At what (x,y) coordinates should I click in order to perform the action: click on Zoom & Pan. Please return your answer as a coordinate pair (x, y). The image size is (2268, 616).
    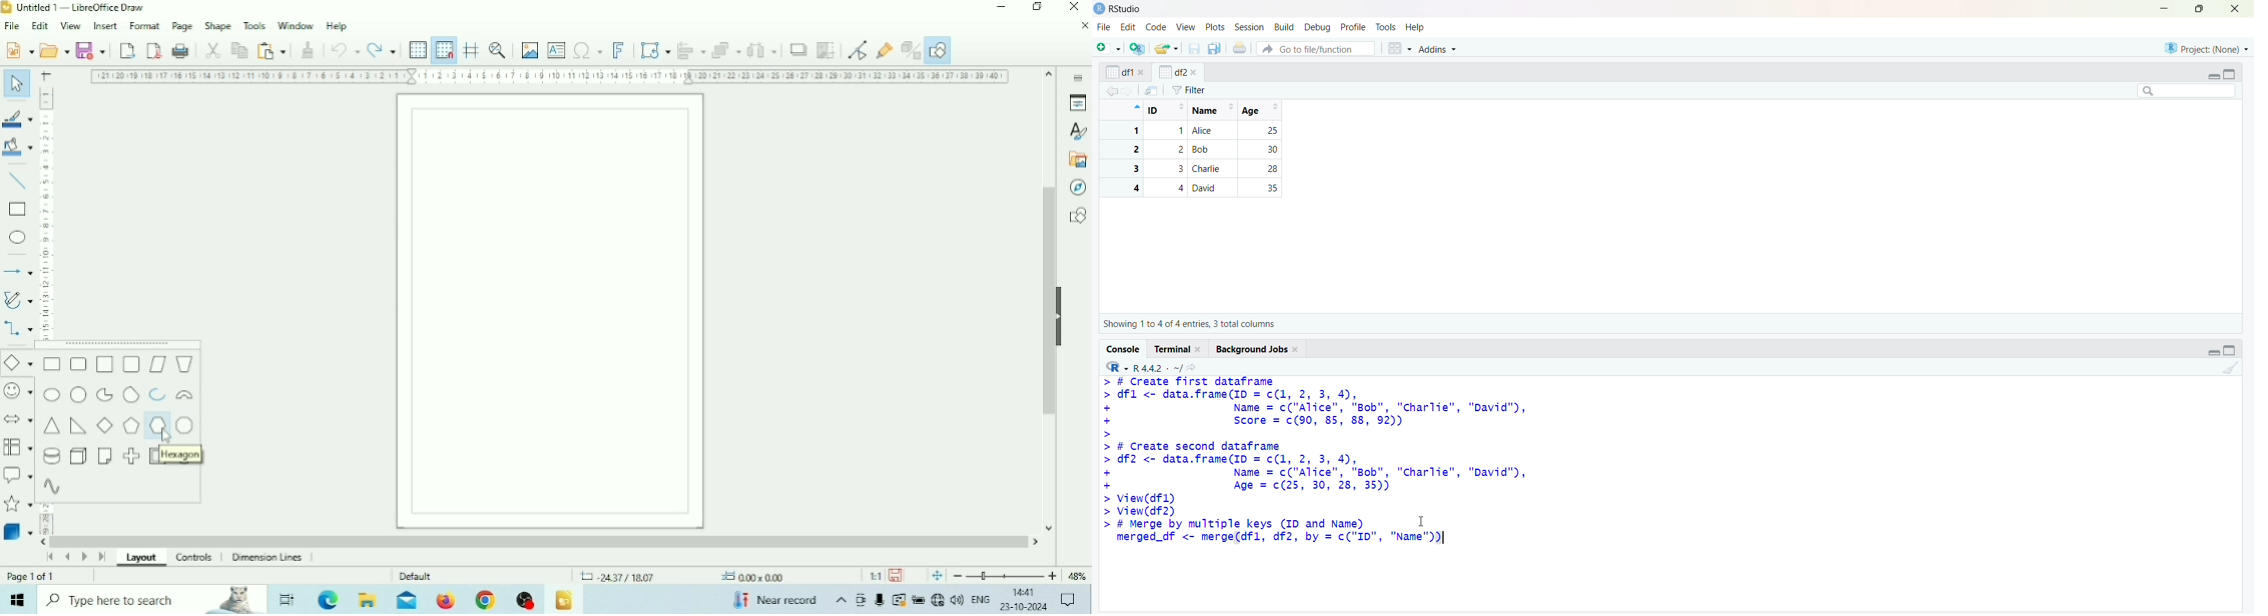
    Looking at the image, I should click on (498, 49).